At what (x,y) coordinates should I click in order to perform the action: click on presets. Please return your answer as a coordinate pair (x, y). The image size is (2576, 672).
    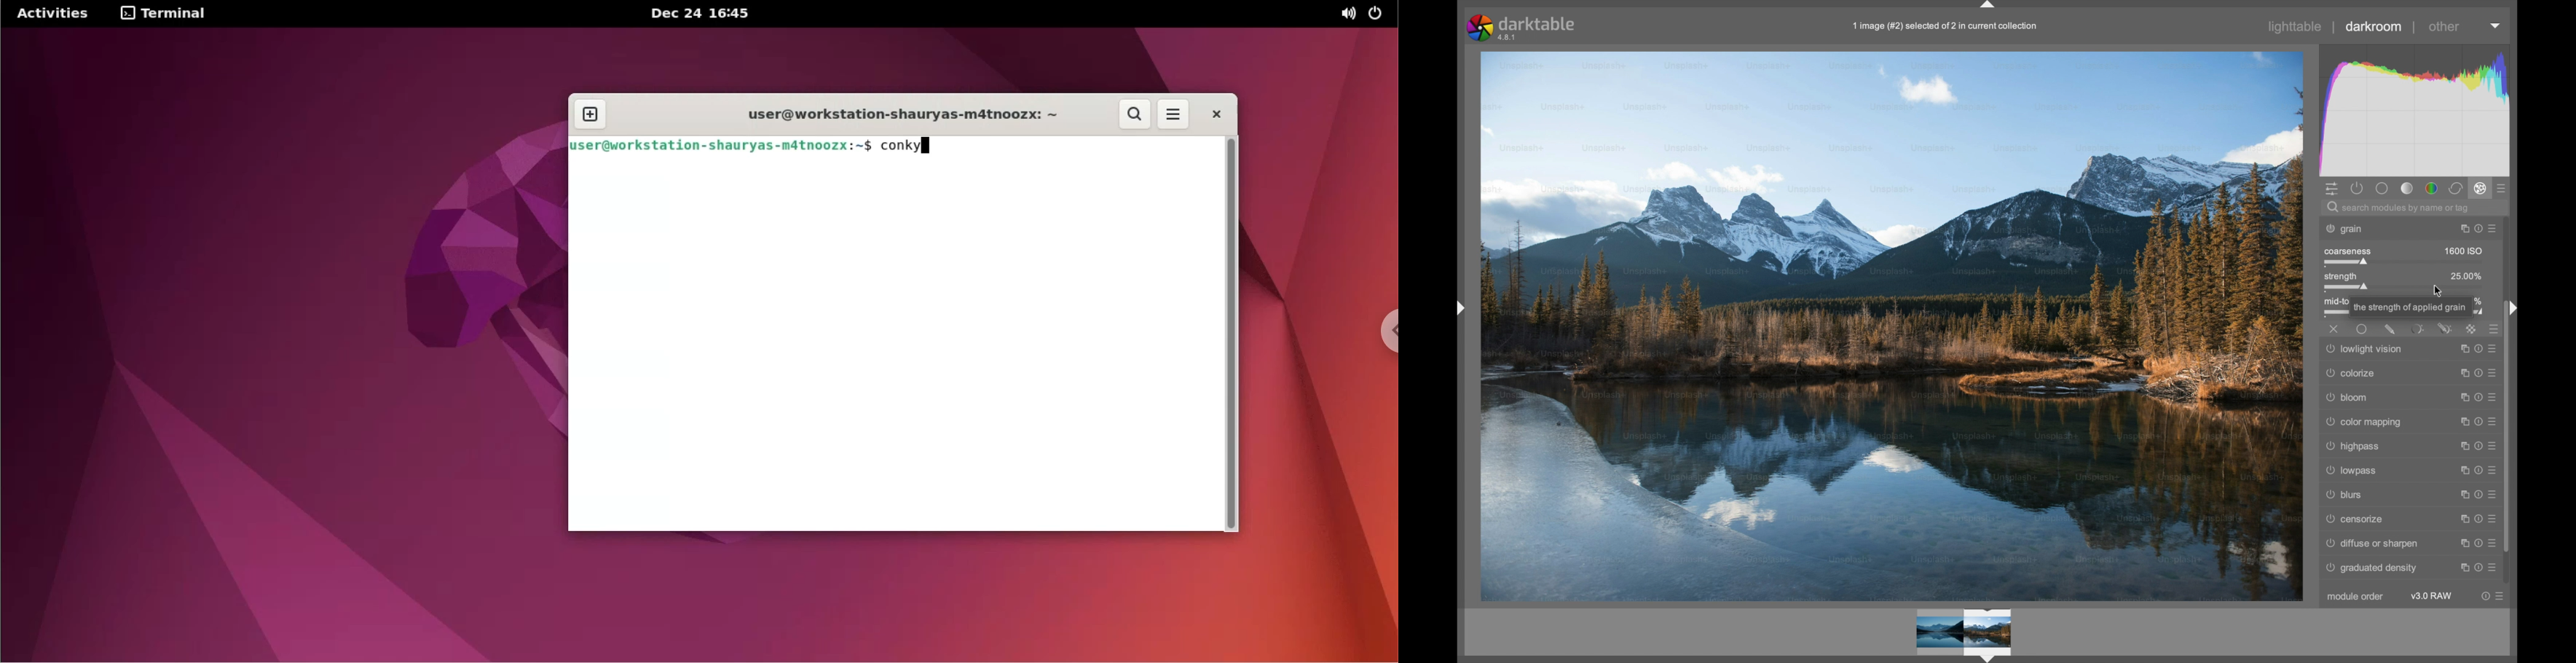
    Looking at the image, I should click on (2492, 446).